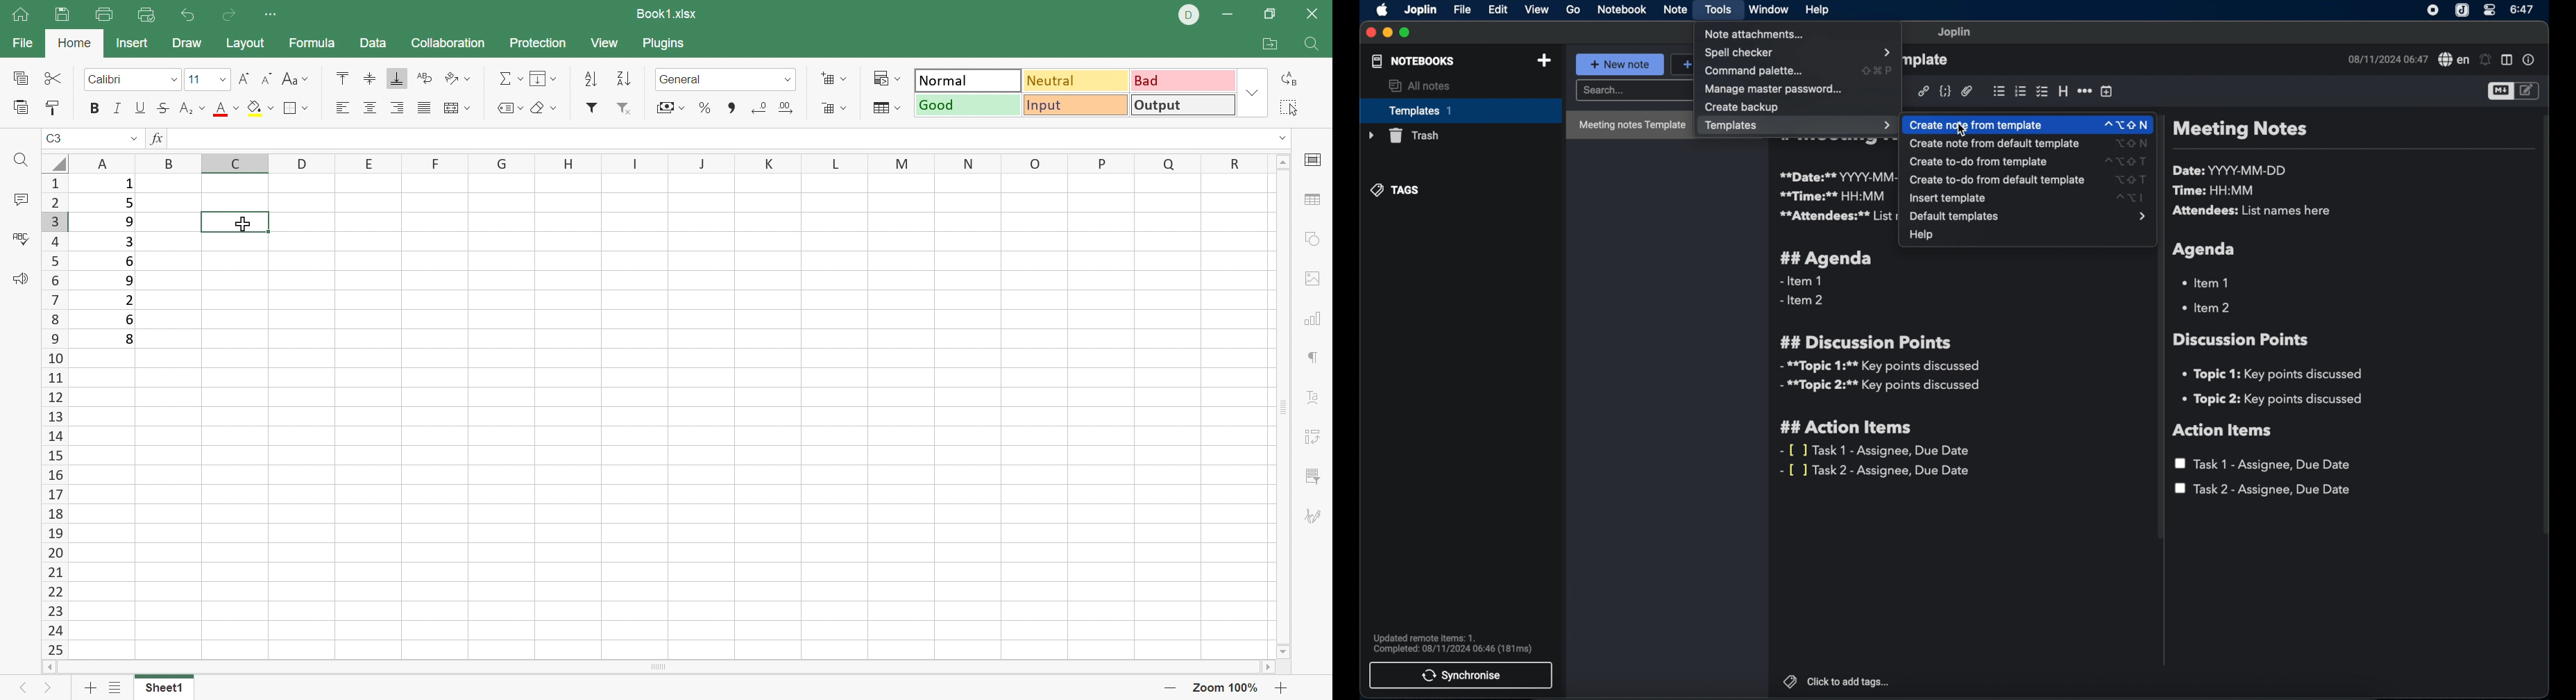 This screenshot has height=700, width=2576. What do you see at coordinates (53, 666) in the screenshot?
I see `Scroll Left` at bounding box center [53, 666].